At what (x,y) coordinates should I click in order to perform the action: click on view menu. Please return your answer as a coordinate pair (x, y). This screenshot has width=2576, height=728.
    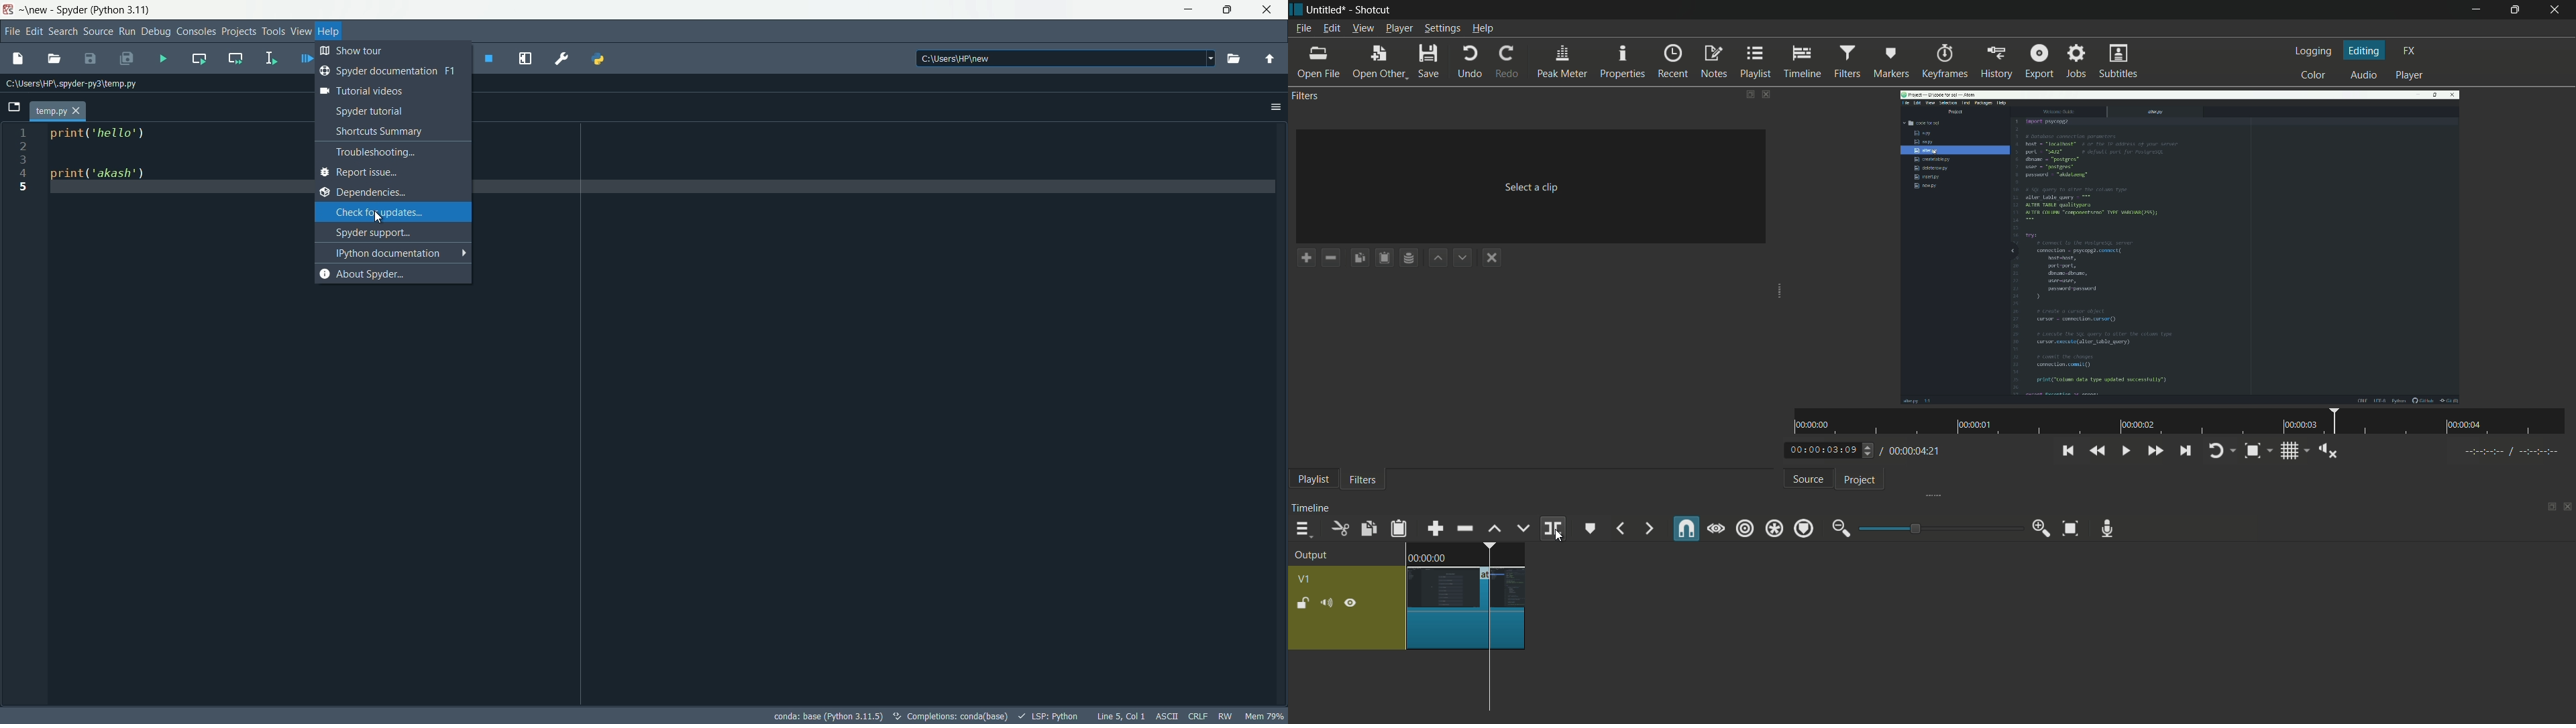
    Looking at the image, I should click on (301, 31).